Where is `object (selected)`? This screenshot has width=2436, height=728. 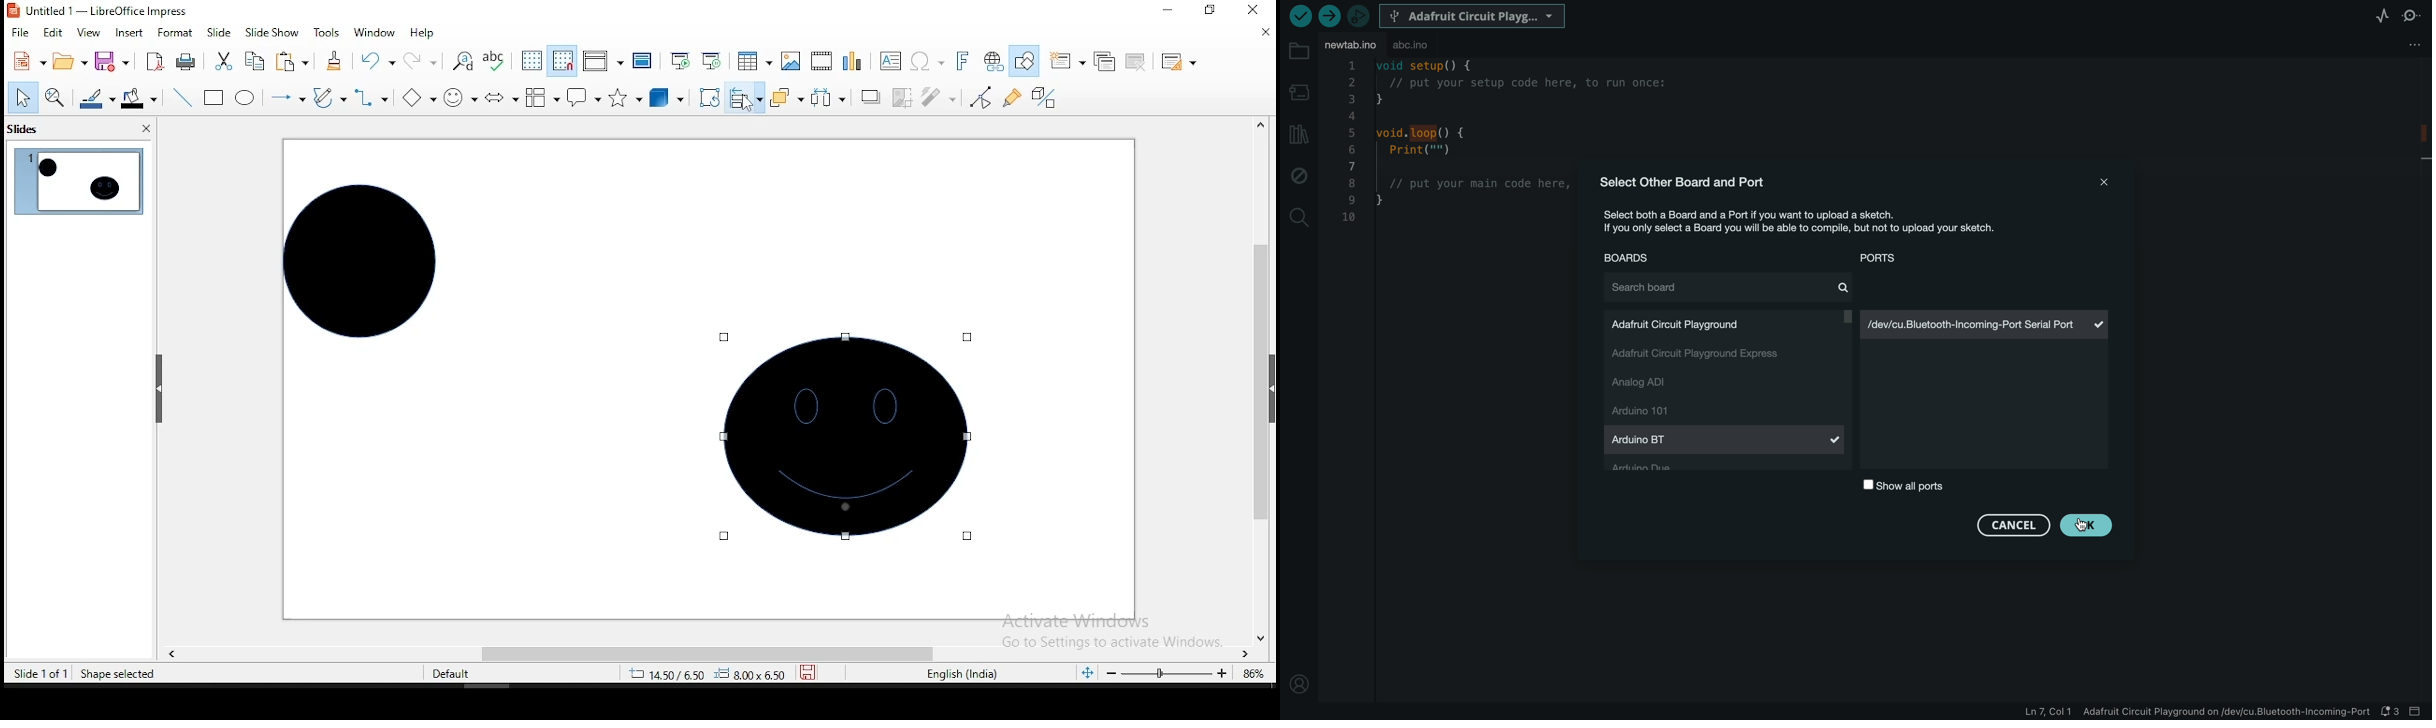
object (selected) is located at coordinates (356, 258).